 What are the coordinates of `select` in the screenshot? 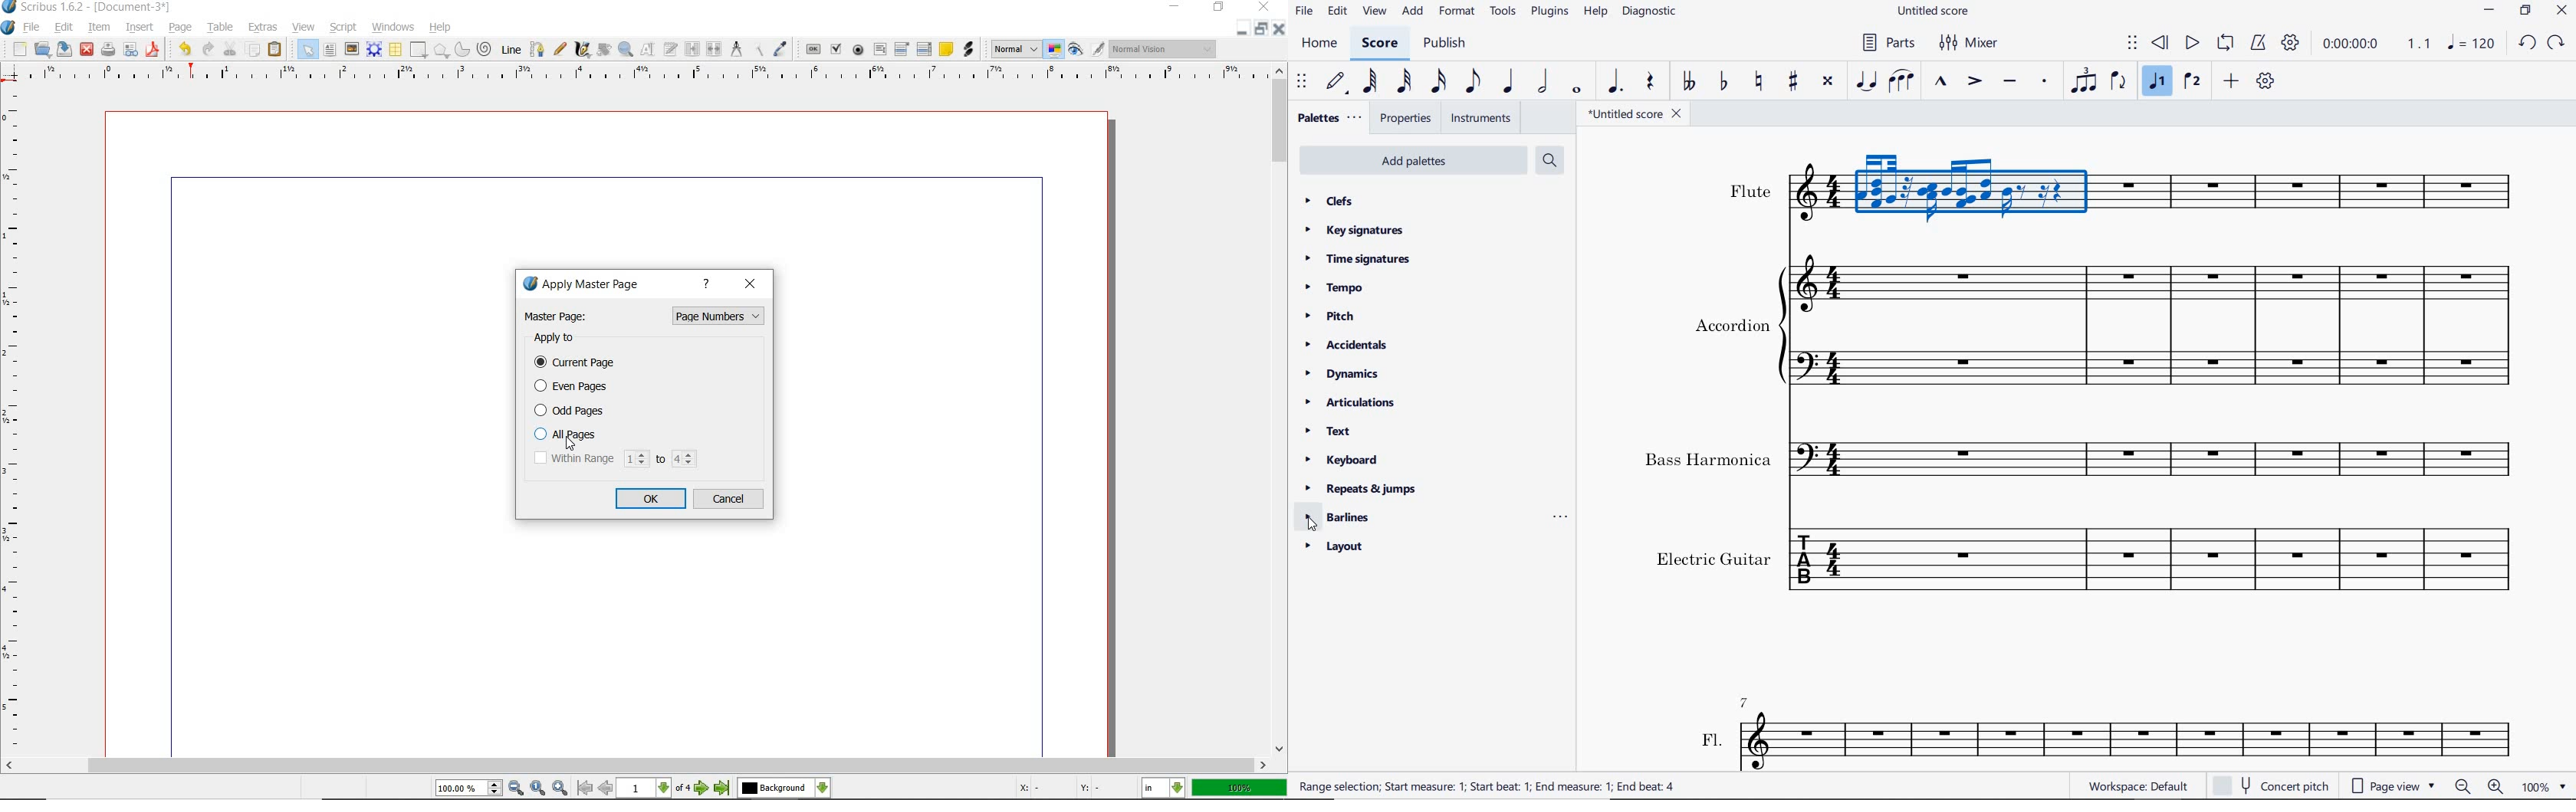 It's located at (307, 49).